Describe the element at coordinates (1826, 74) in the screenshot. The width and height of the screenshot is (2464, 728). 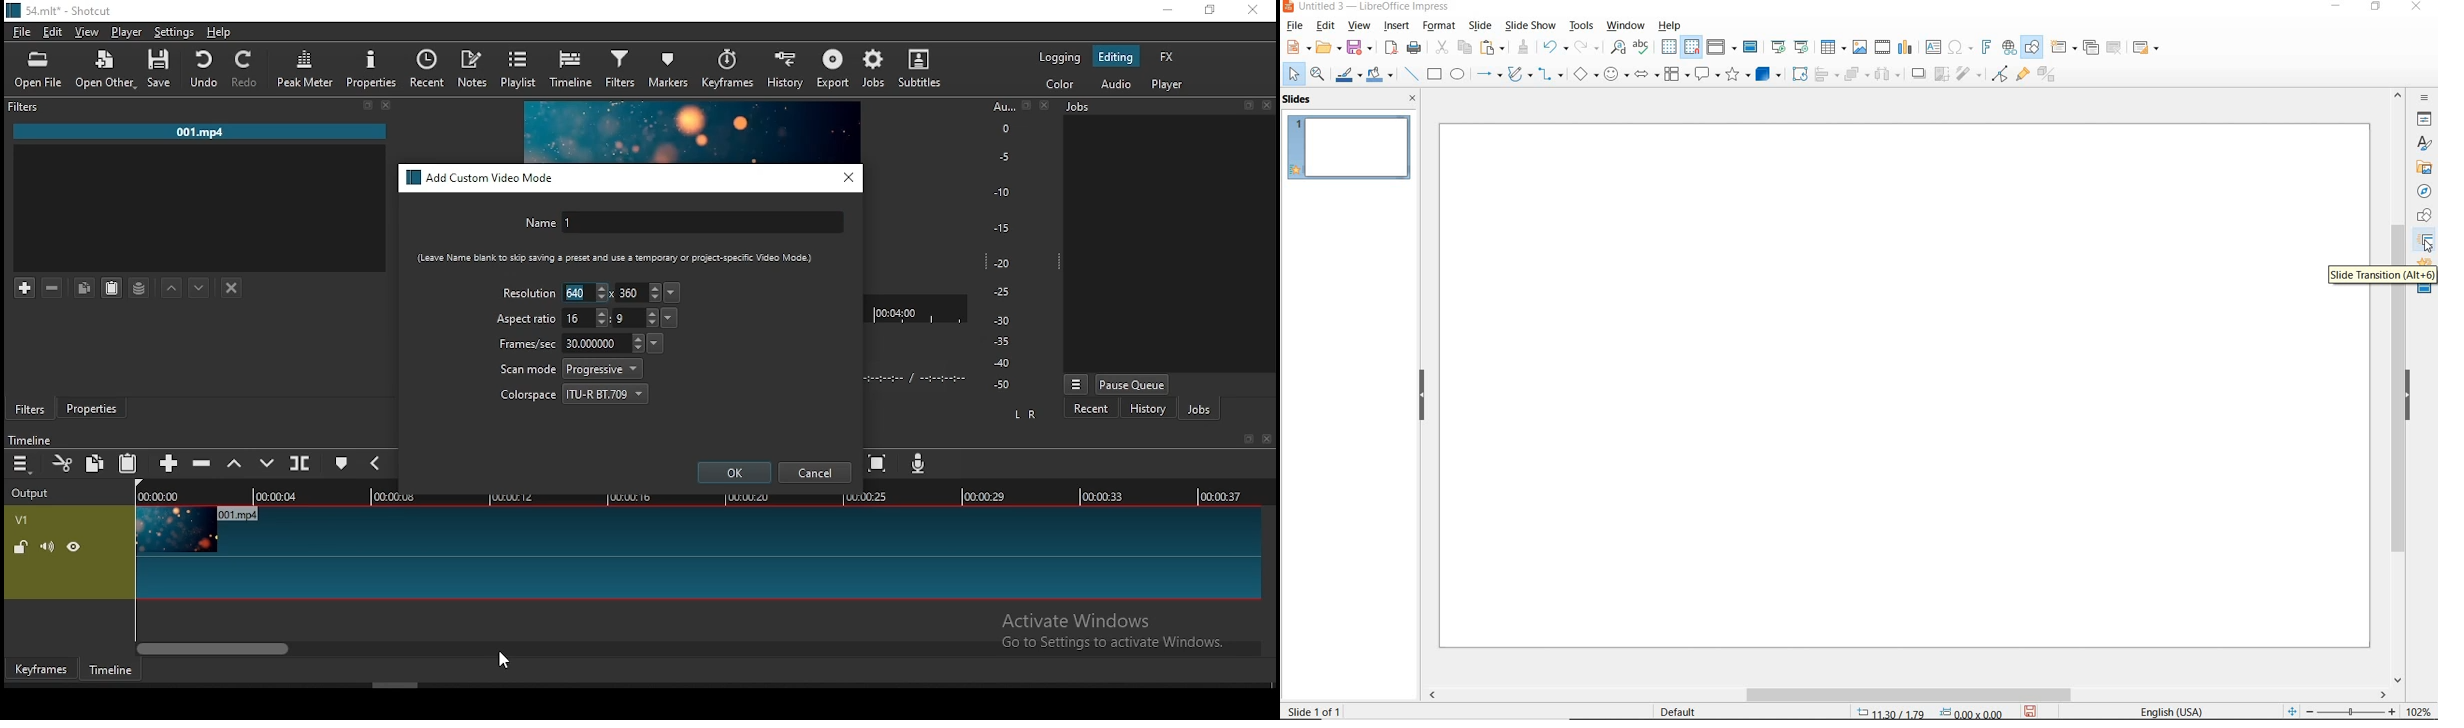
I see `ALIGN OBJECTS` at that location.